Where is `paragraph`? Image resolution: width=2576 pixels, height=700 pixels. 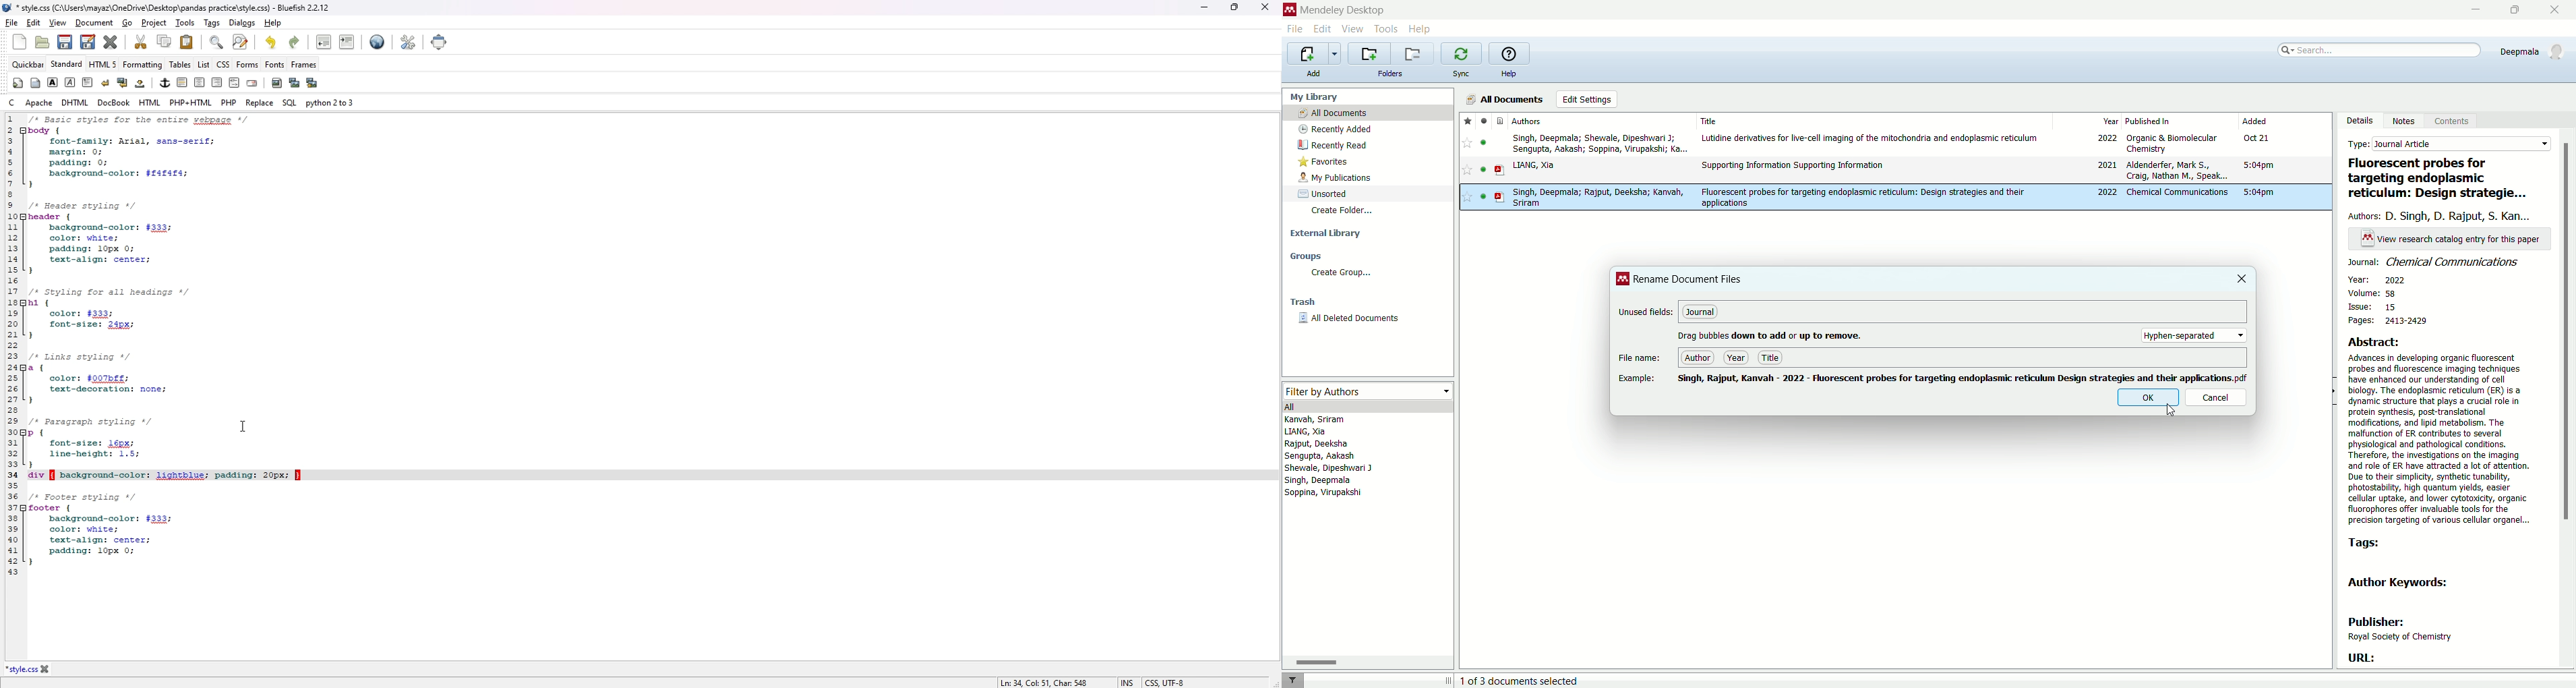
paragraph is located at coordinates (88, 82).